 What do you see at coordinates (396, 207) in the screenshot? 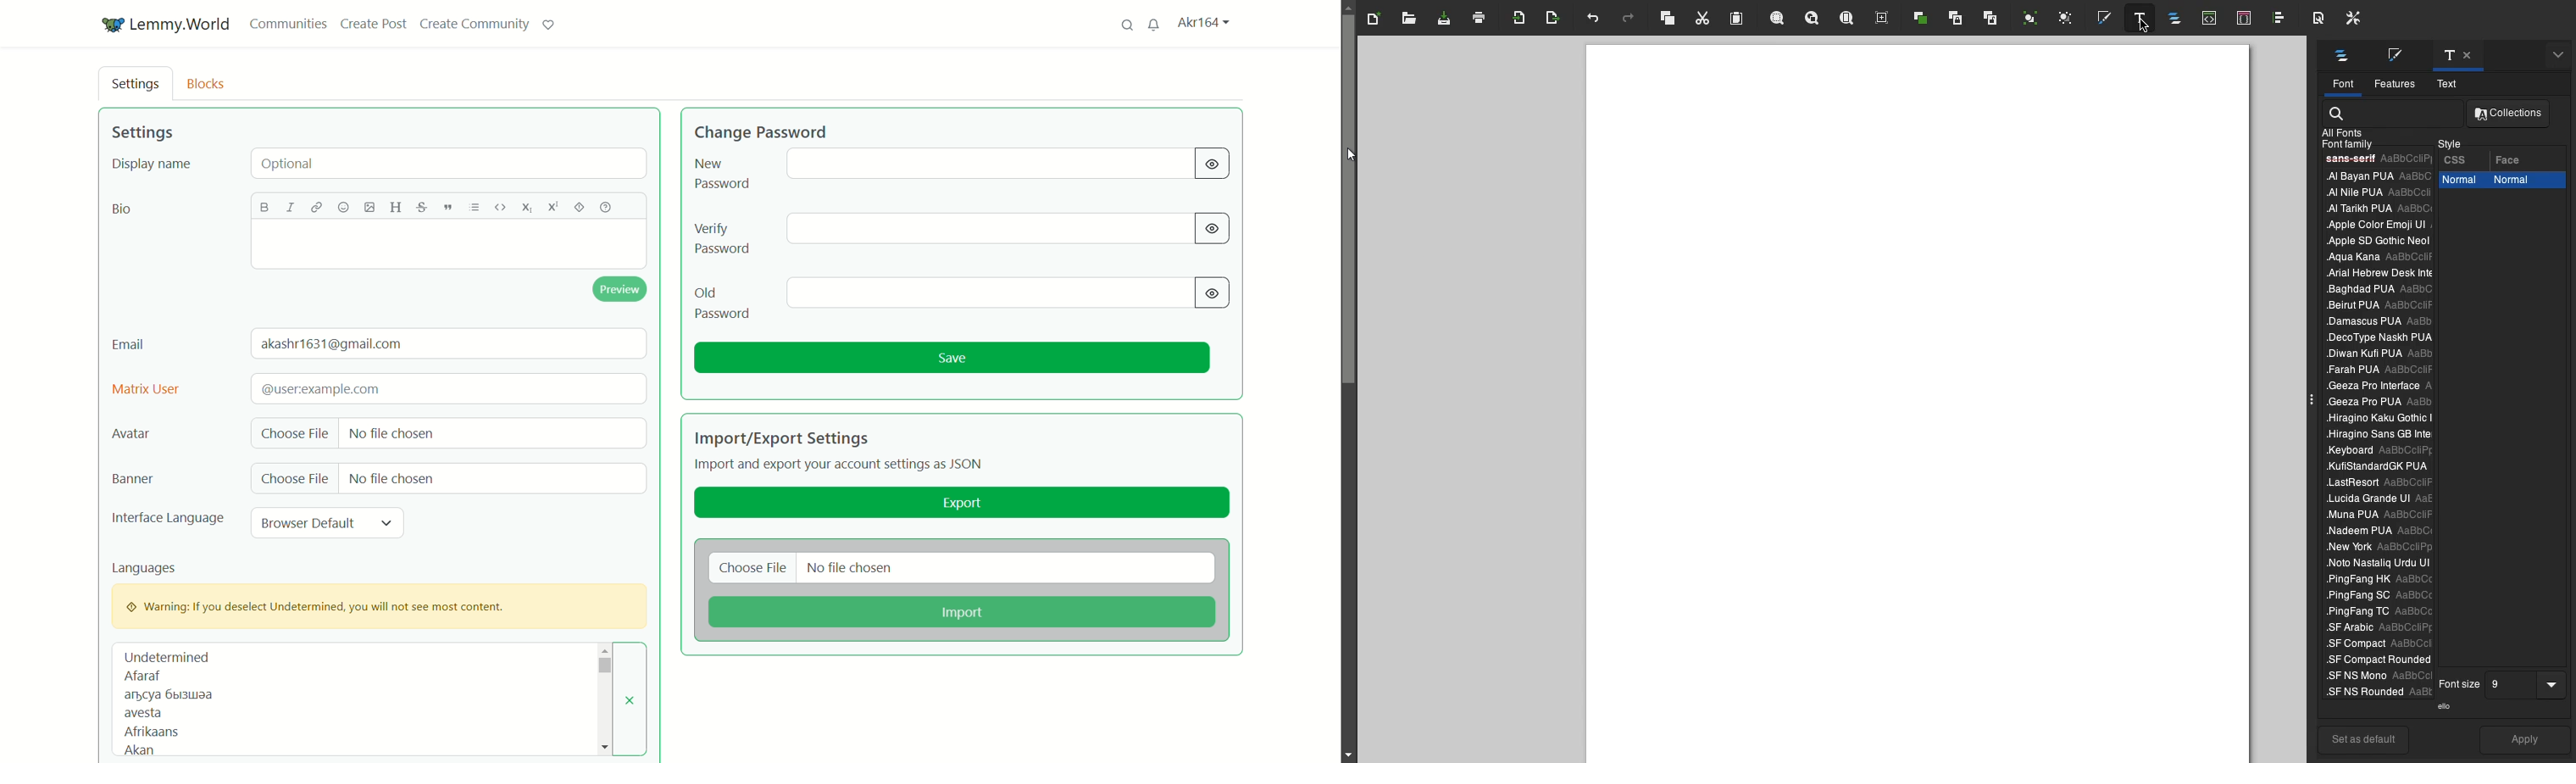
I see `header` at bounding box center [396, 207].